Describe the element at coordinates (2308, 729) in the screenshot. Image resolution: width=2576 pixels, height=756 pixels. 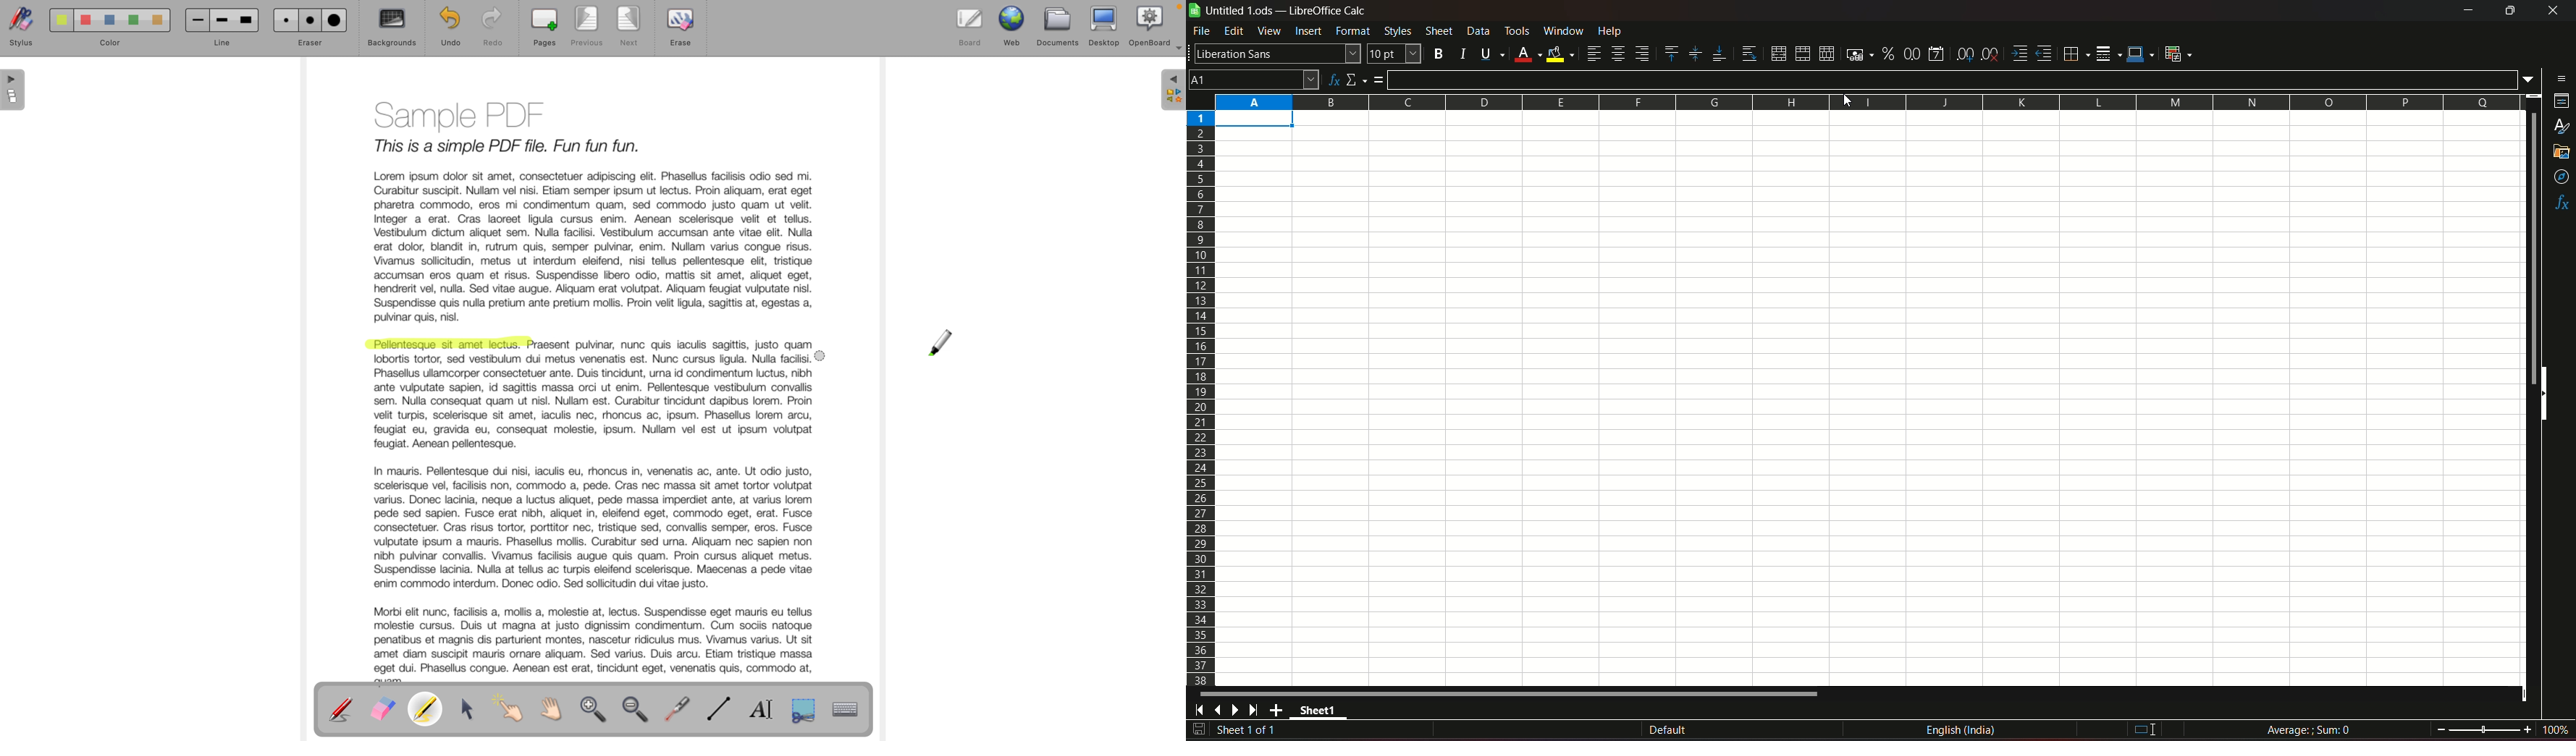
I see `formula` at that location.